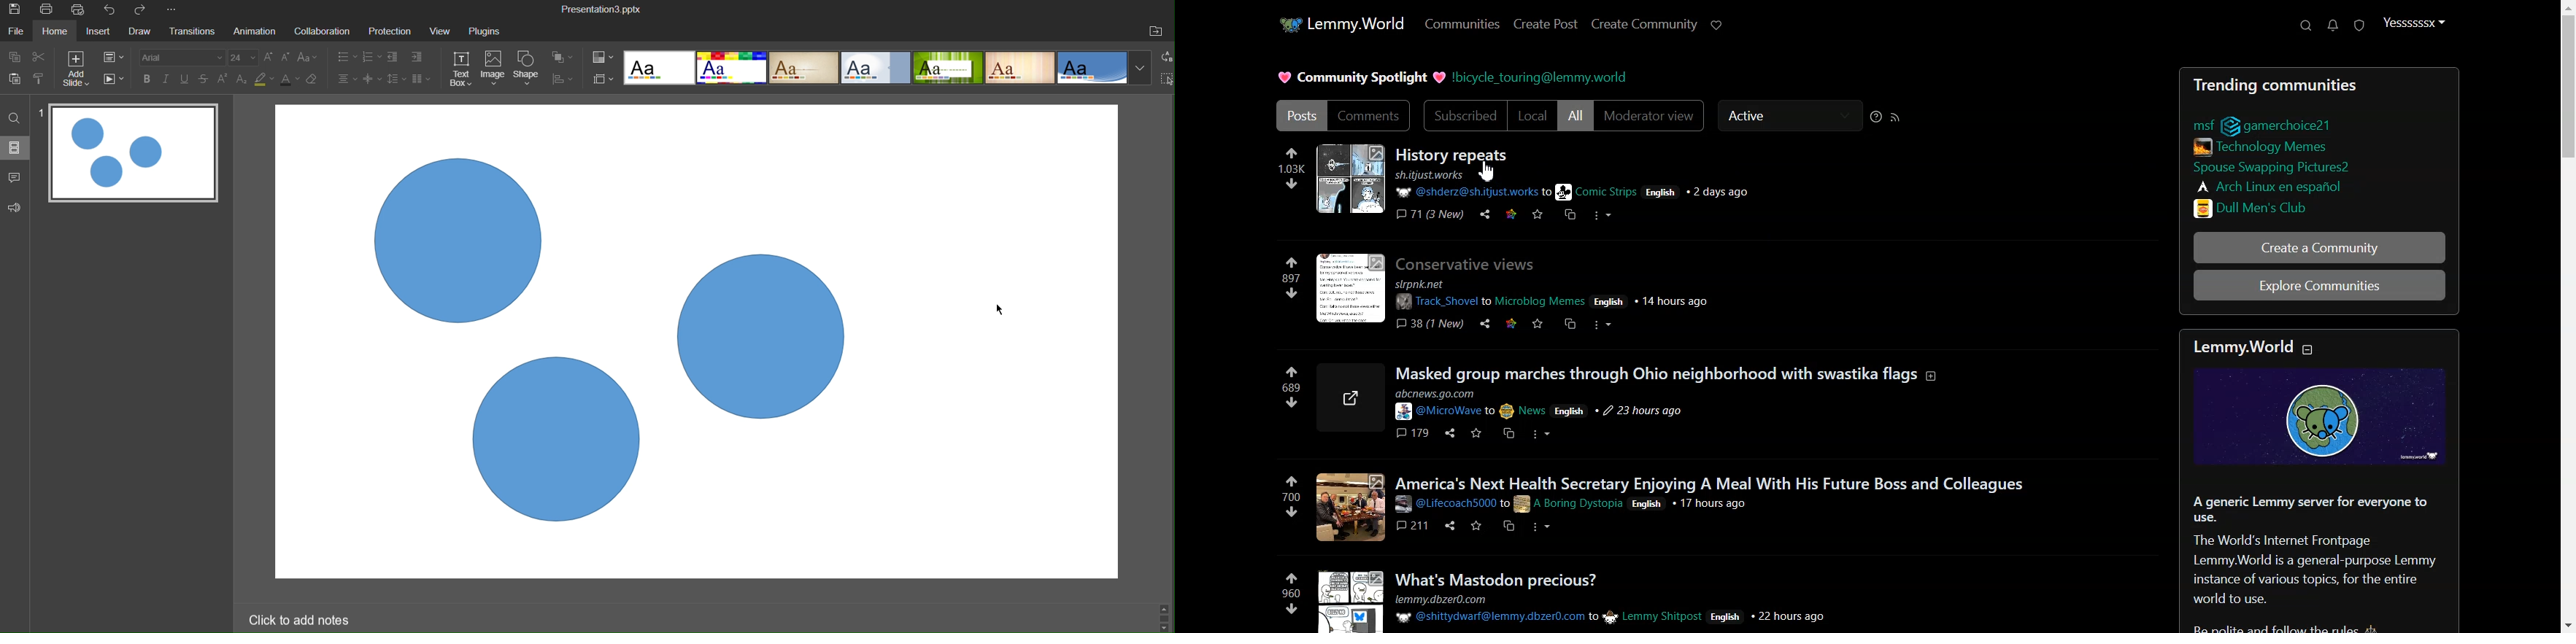 The width and height of the screenshot is (2576, 644). I want to click on Distribute, so click(567, 80).